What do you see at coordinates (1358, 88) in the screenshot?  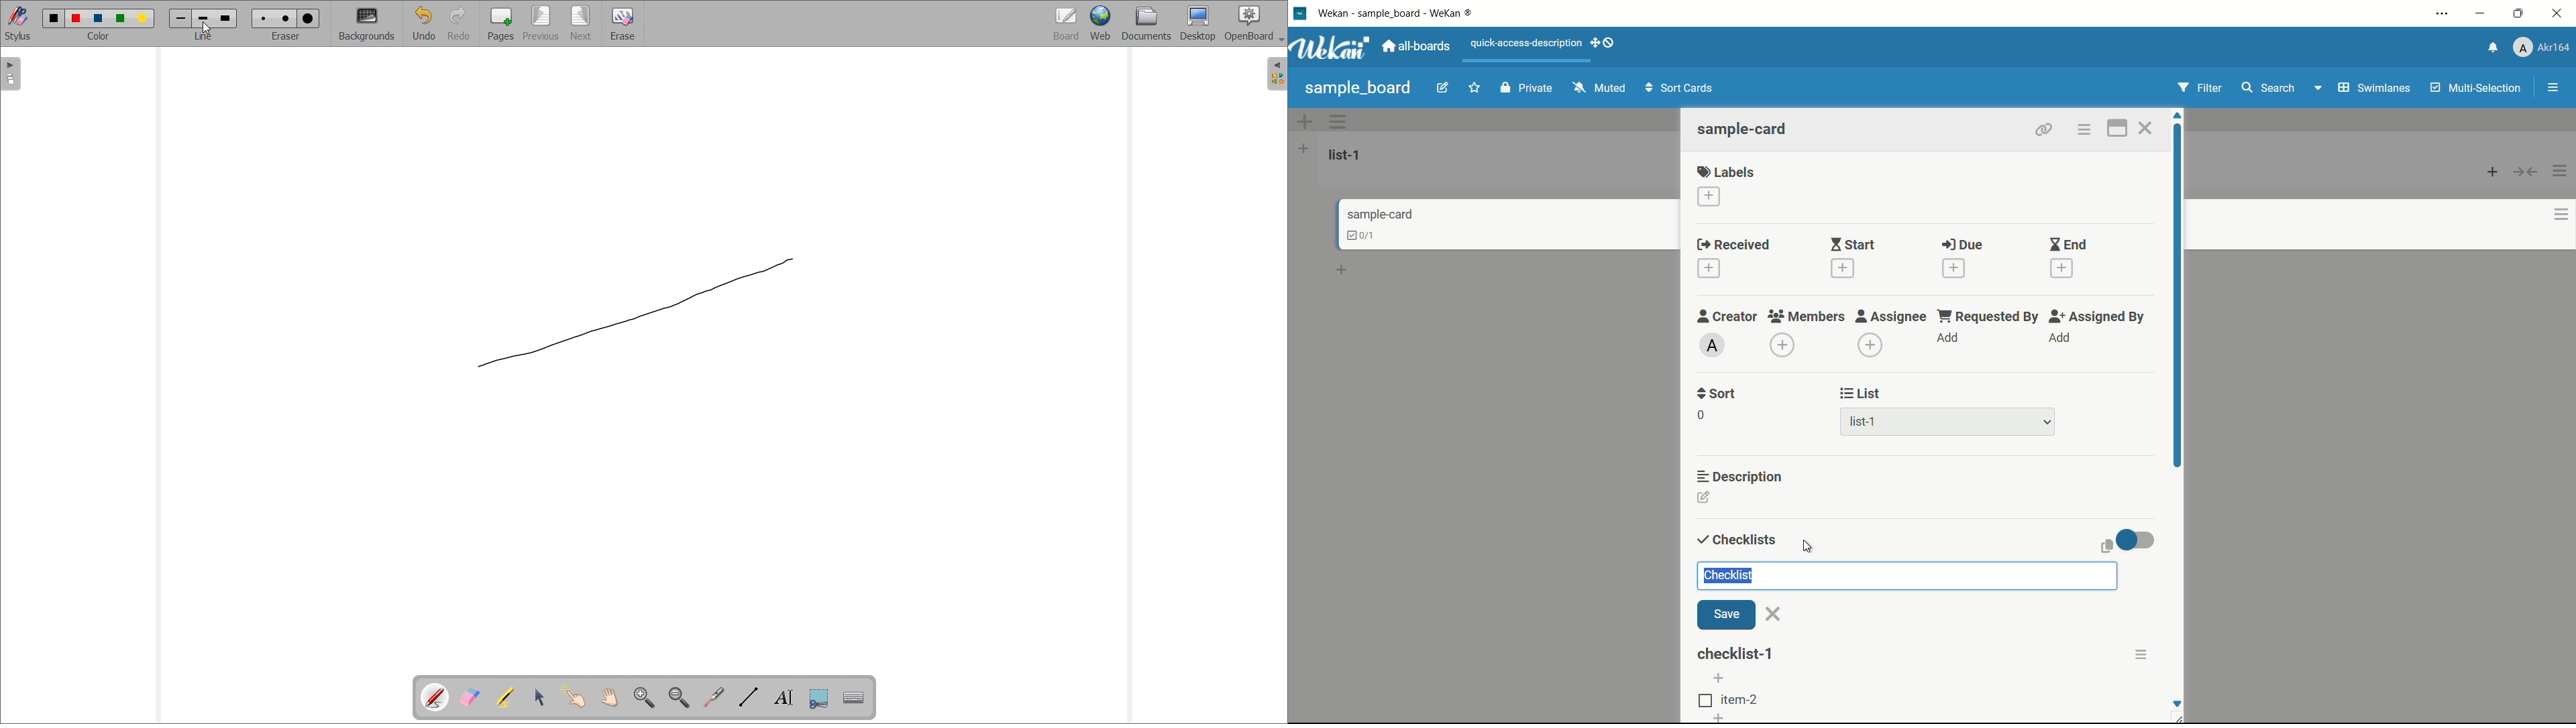 I see `board name` at bounding box center [1358, 88].